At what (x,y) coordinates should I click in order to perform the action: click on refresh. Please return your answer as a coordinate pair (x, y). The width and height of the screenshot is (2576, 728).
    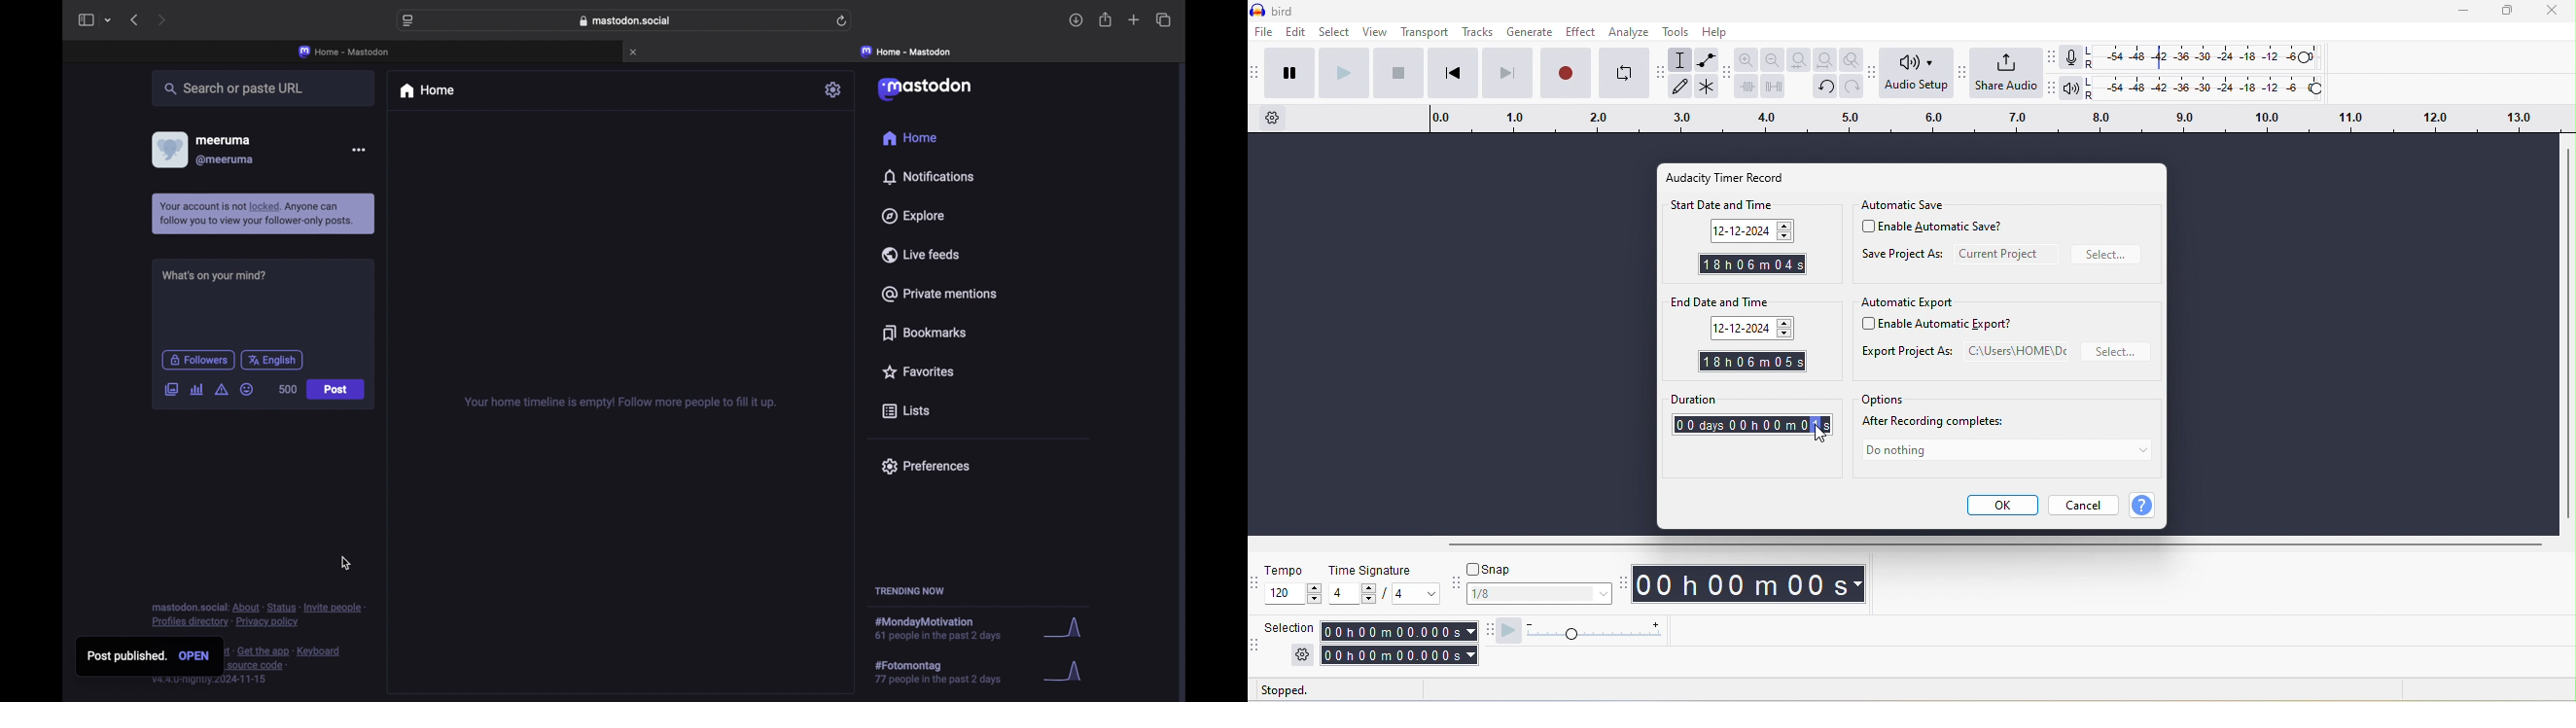
    Looking at the image, I should click on (843, 21).